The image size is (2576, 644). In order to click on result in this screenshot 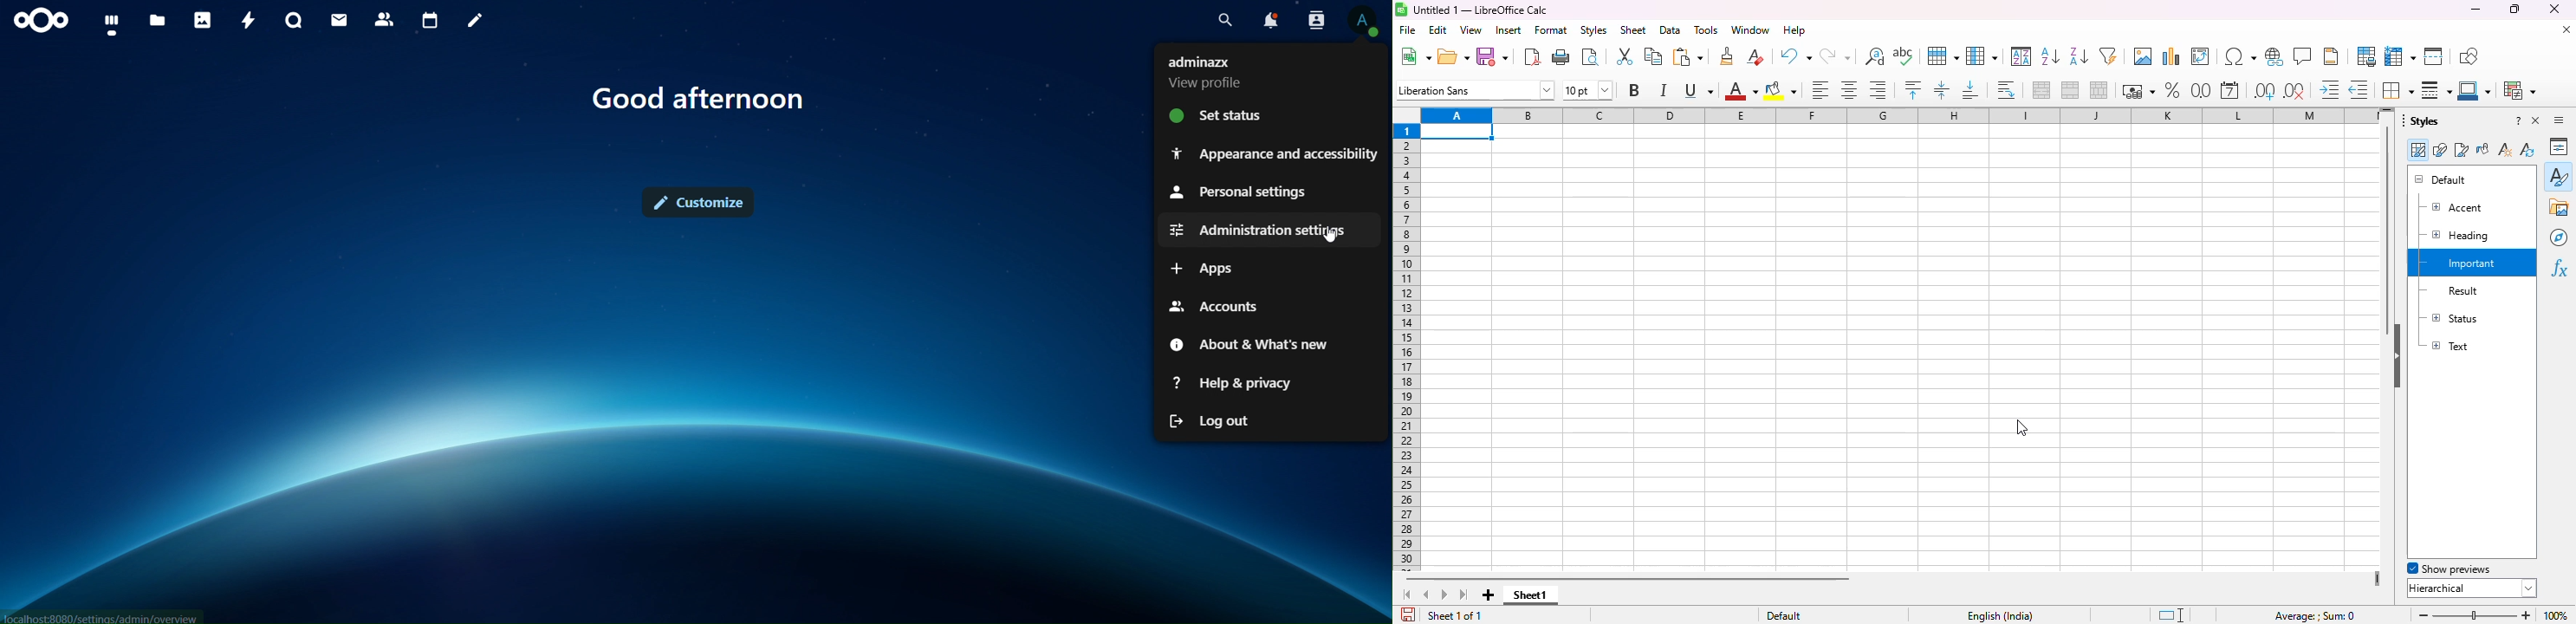, I will do `click(2462, 291)`.